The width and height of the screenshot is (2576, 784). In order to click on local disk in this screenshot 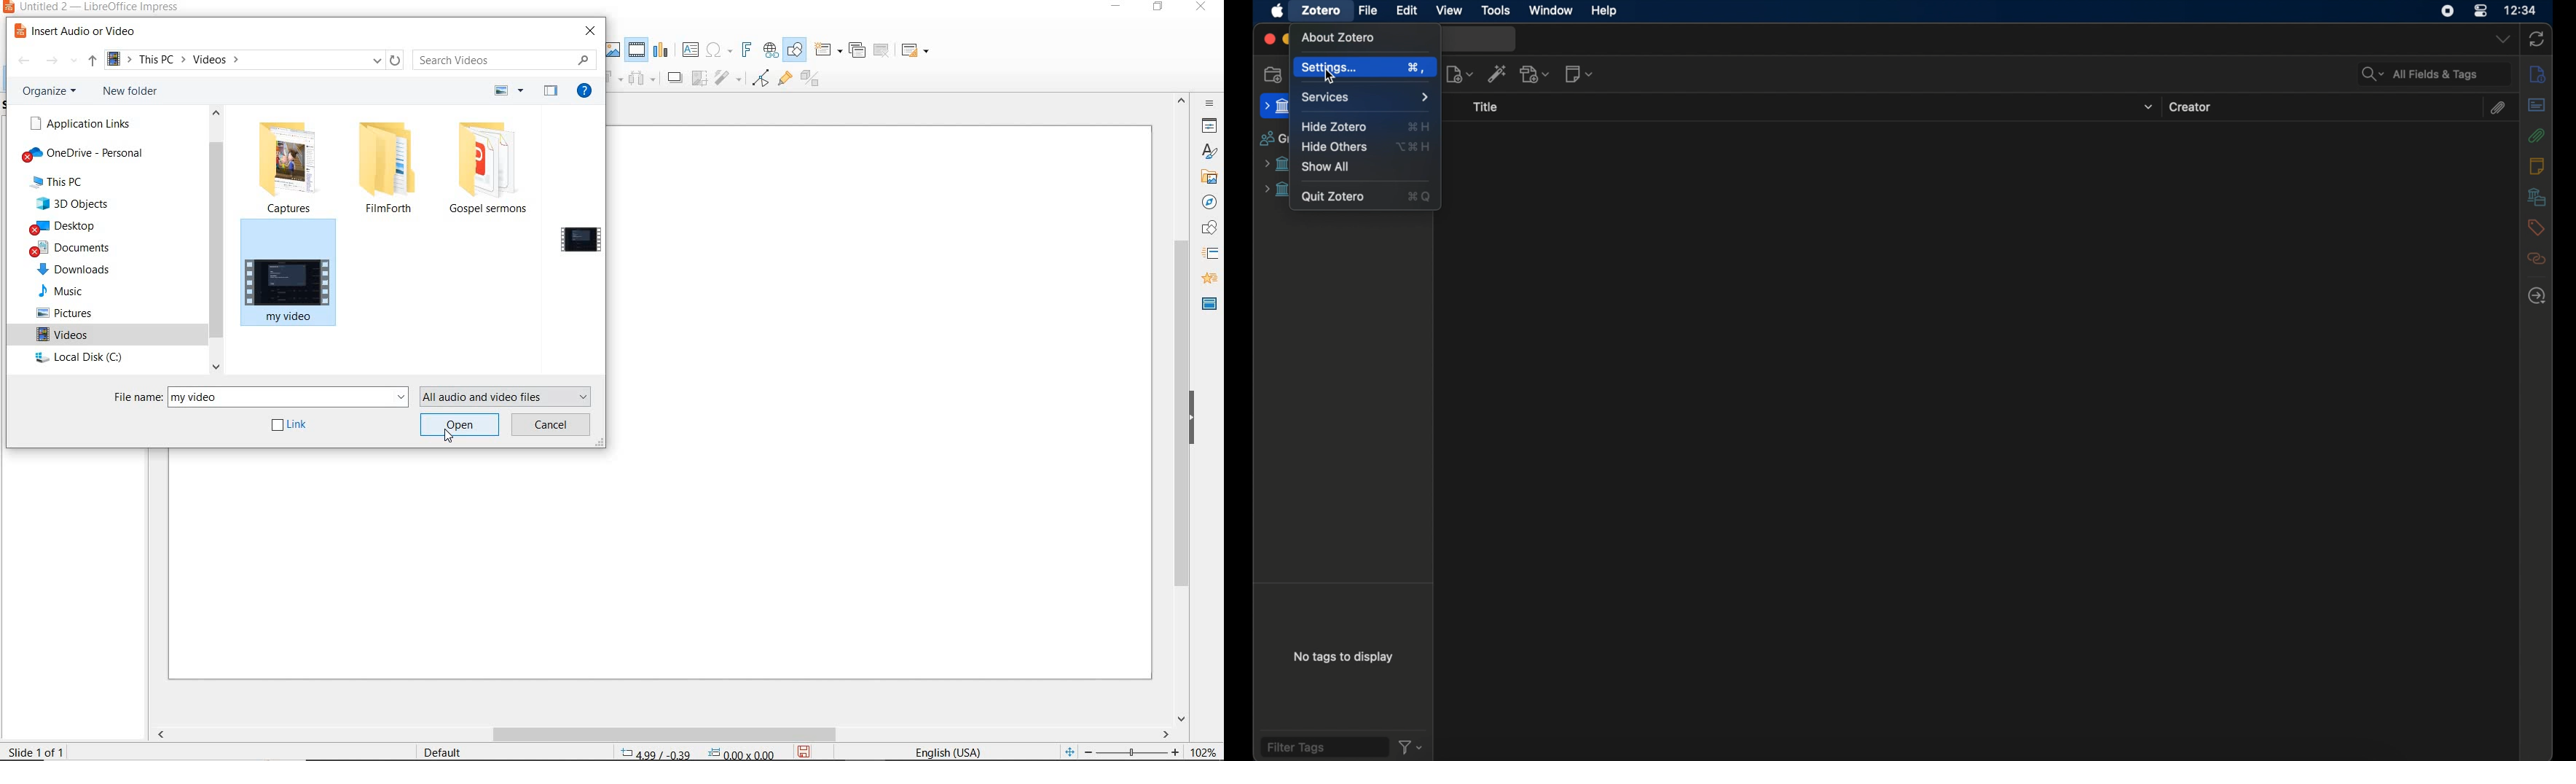, I will do `click(79, 359)`.